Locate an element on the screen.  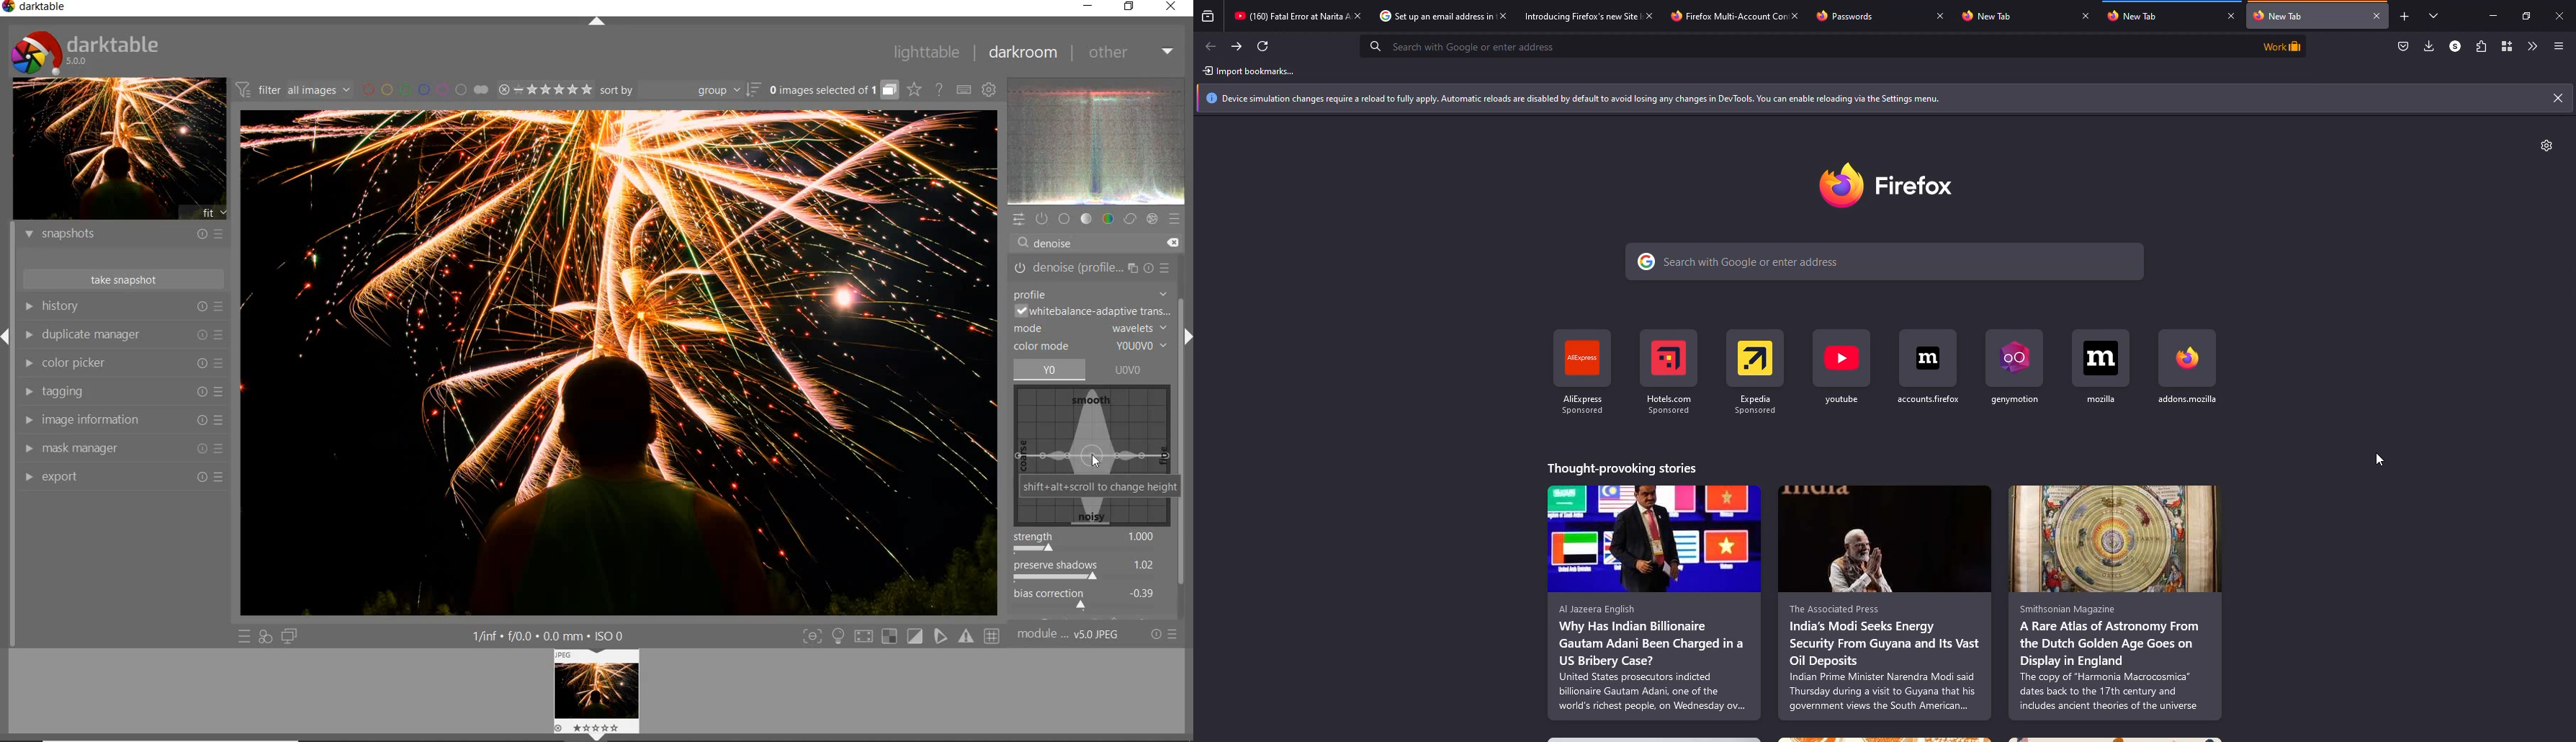
tone is located at coordinates (1088, 220).